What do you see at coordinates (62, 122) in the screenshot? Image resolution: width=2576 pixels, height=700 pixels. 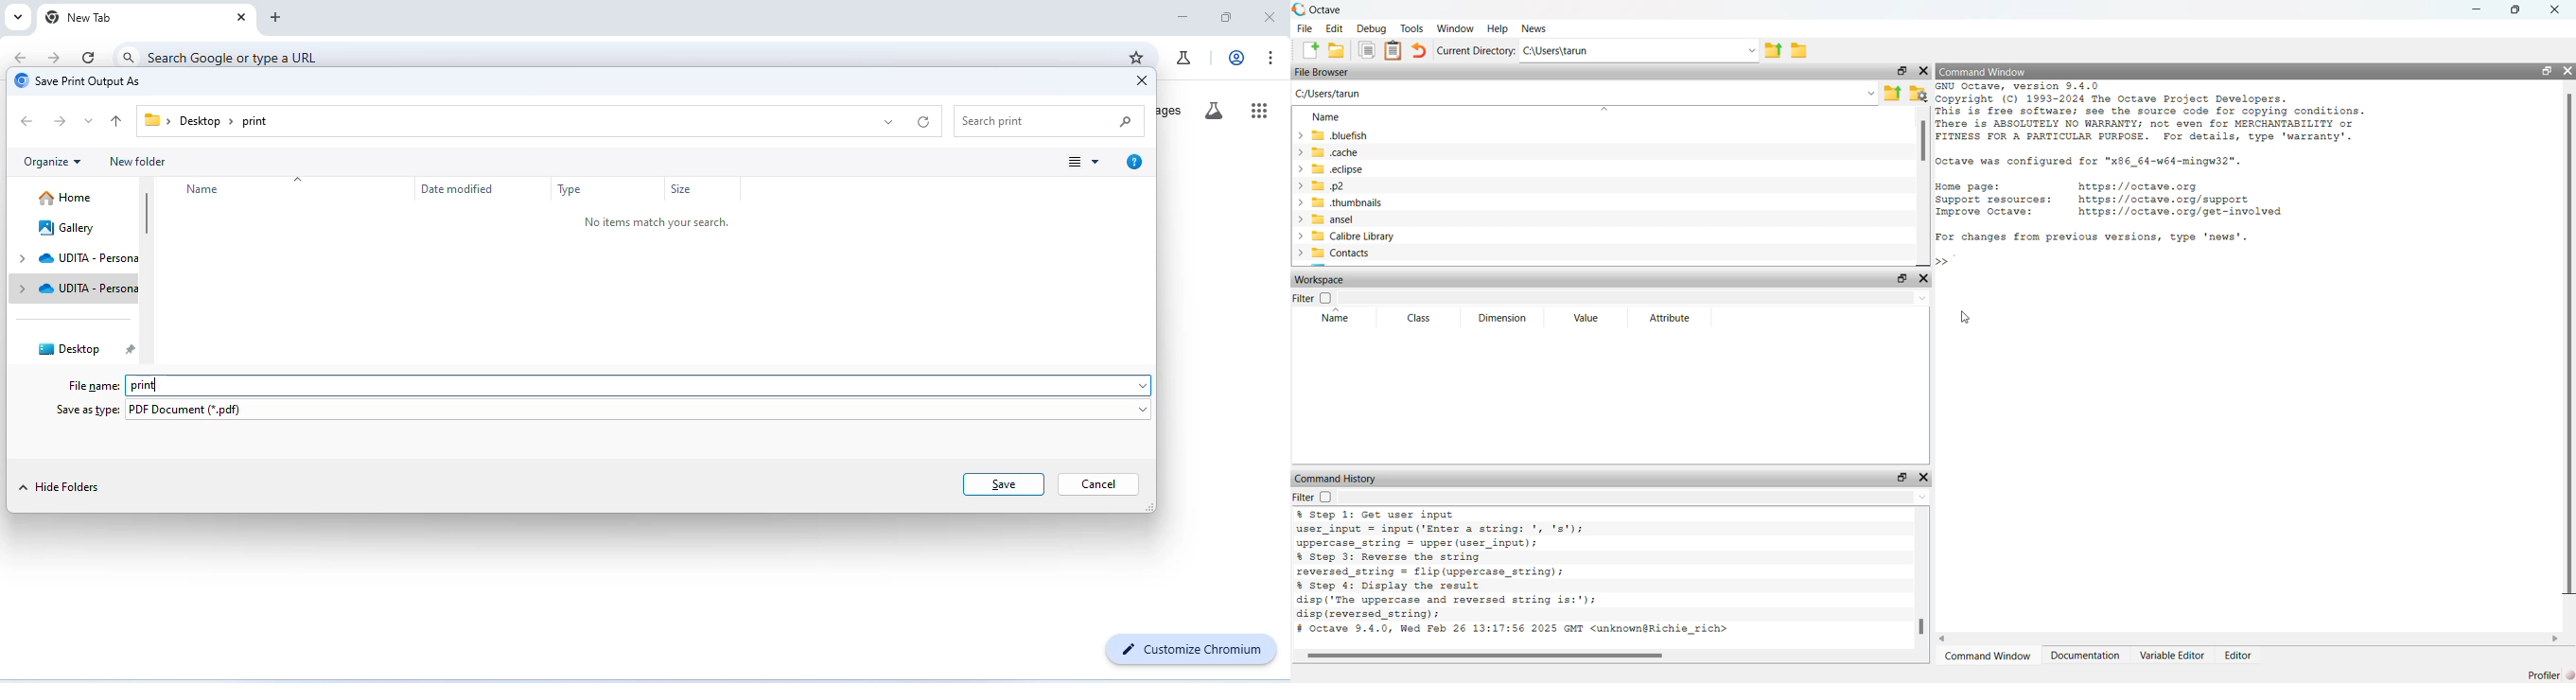 I see `next` at bounding box center [62, 122].